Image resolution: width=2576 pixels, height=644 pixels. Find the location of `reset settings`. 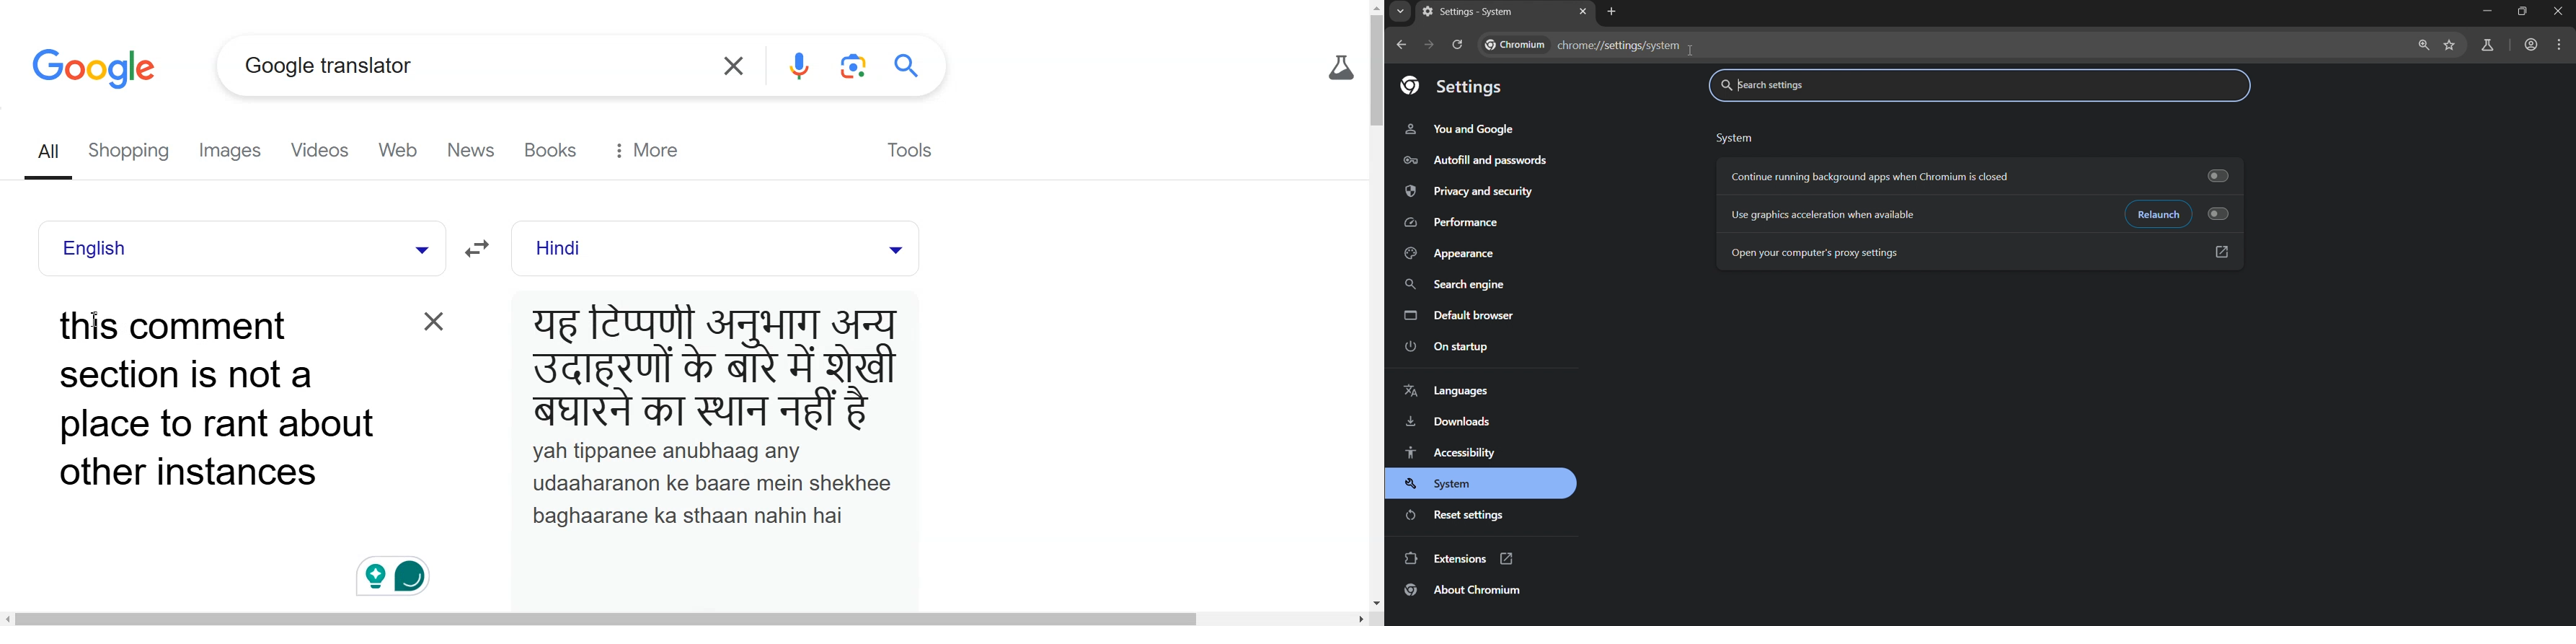

reset settings is located at coordinates (1456, 517).